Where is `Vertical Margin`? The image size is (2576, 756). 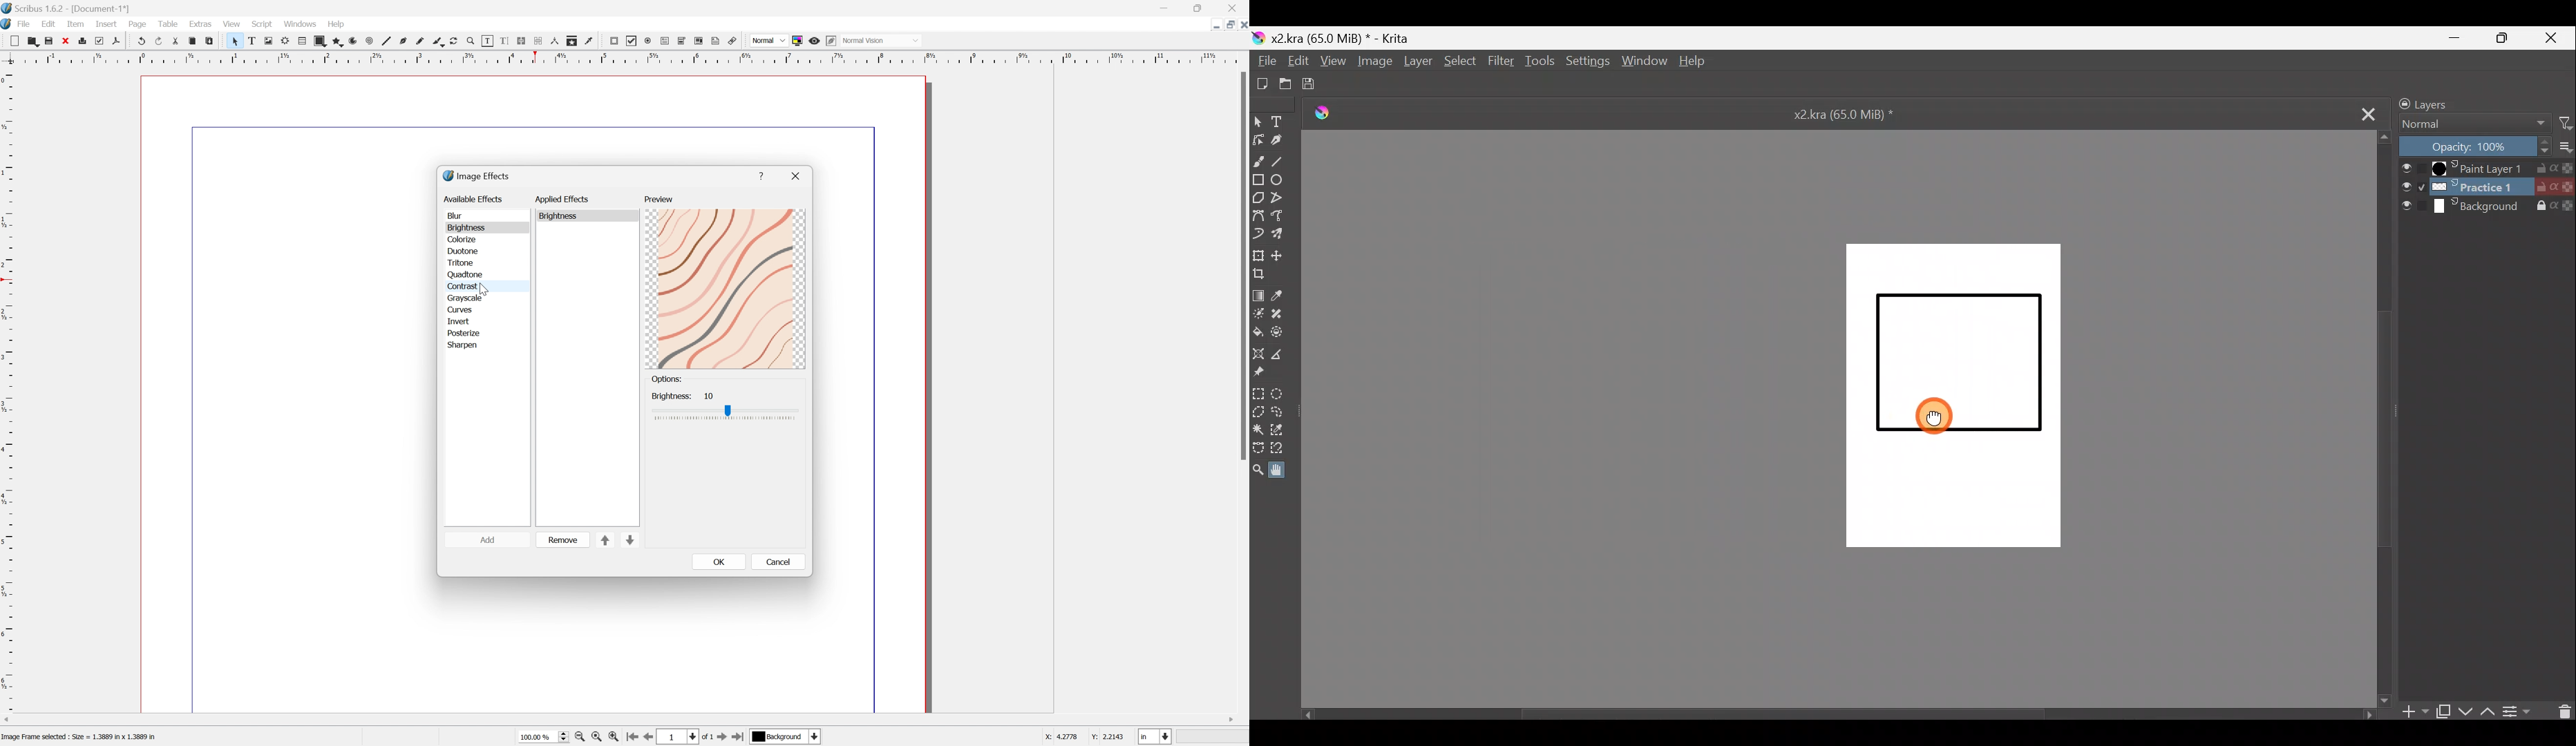 Vertical Margin is located at coordinates (8, 392).